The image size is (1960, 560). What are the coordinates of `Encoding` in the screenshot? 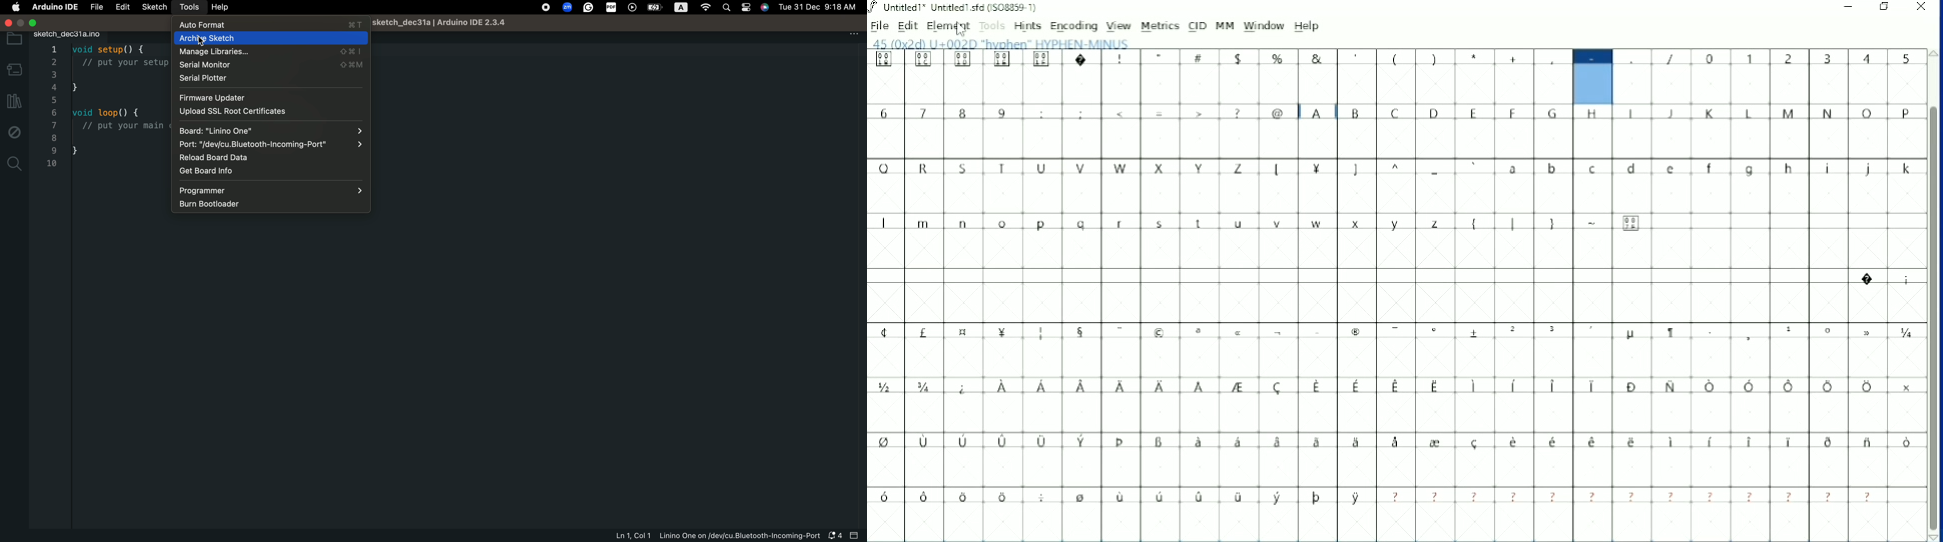 It's located at (1073, 26).